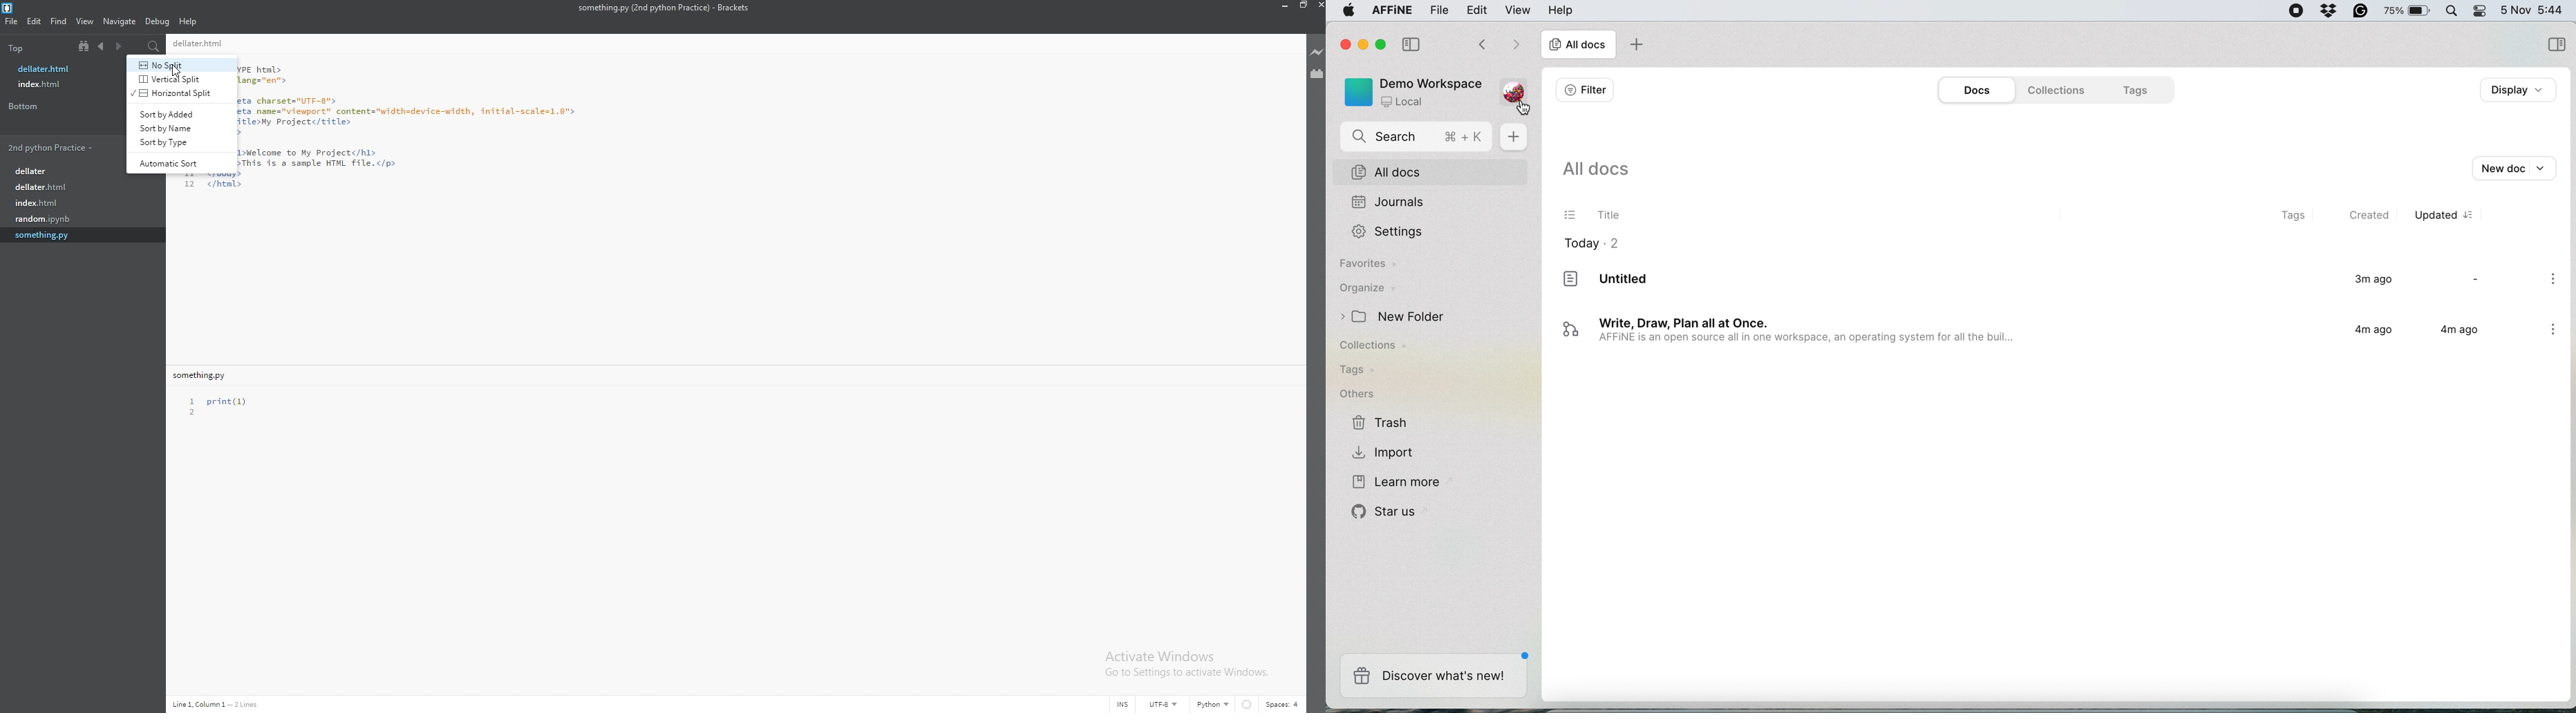 Image resolution: width=2576 pixels, height=728 pixels. What do you see at coordinates (178, 71) in the screenshot?
I see `cursor` at bounding box center [178, 71].